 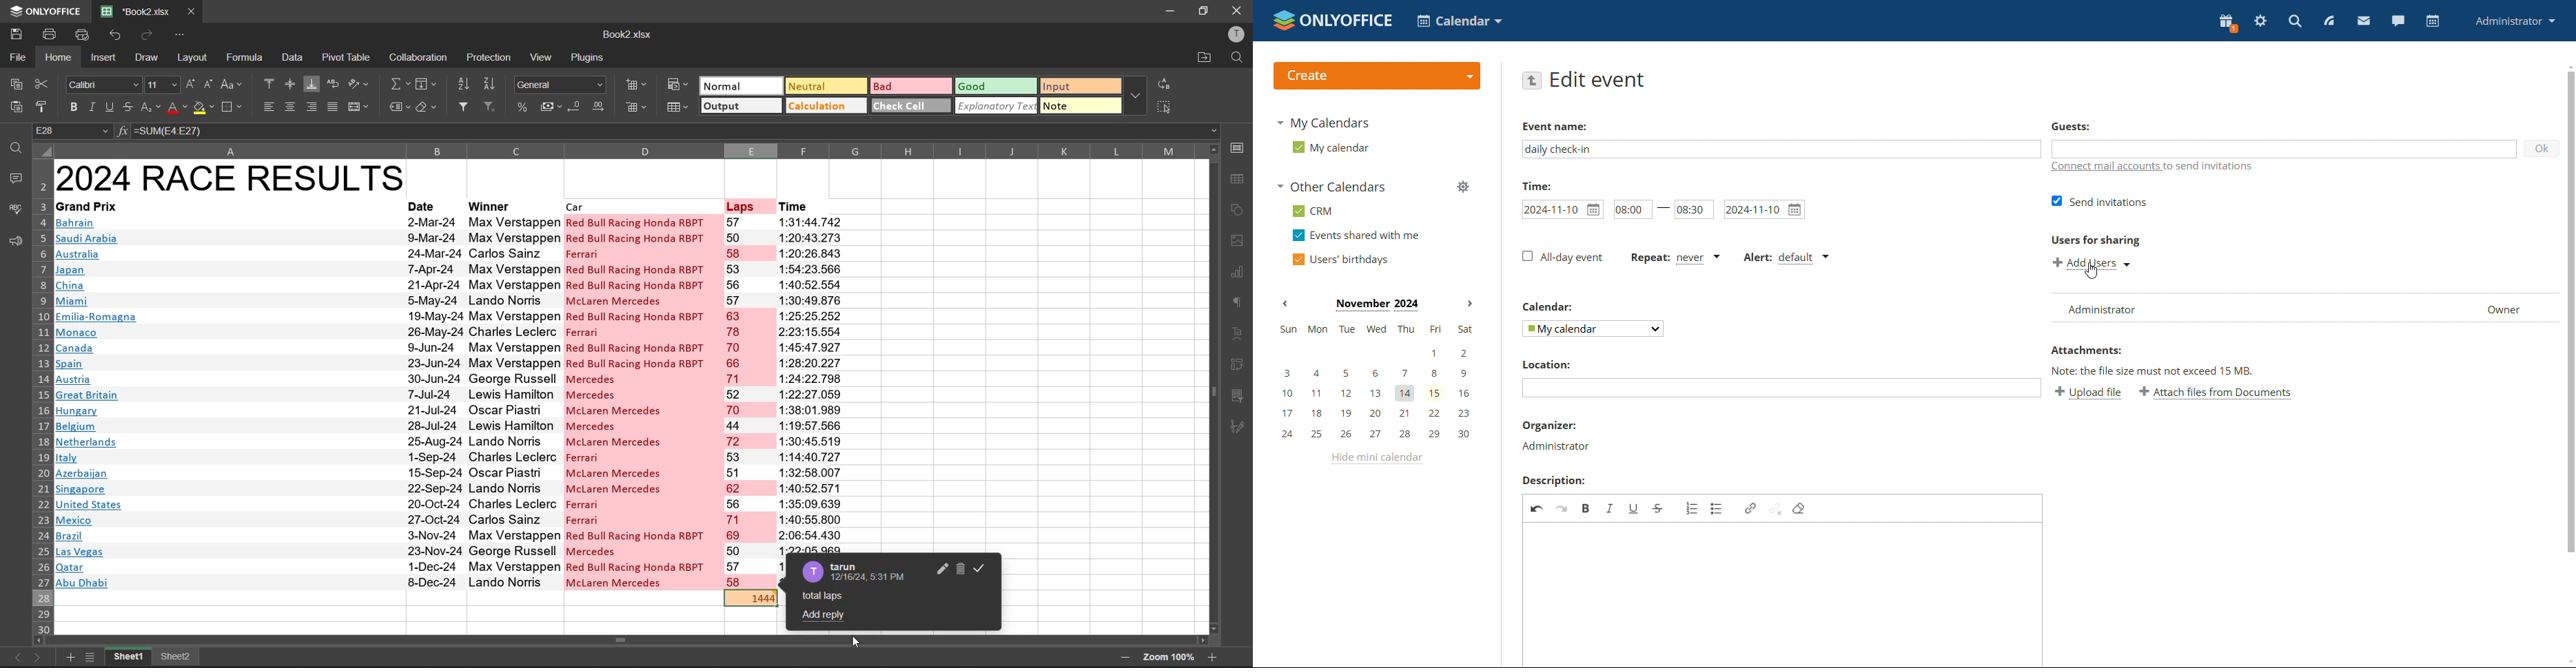 What do you see at coordinates (2158, 368) in the screenshot?
I see `note` at bounding box center [2158, 368].